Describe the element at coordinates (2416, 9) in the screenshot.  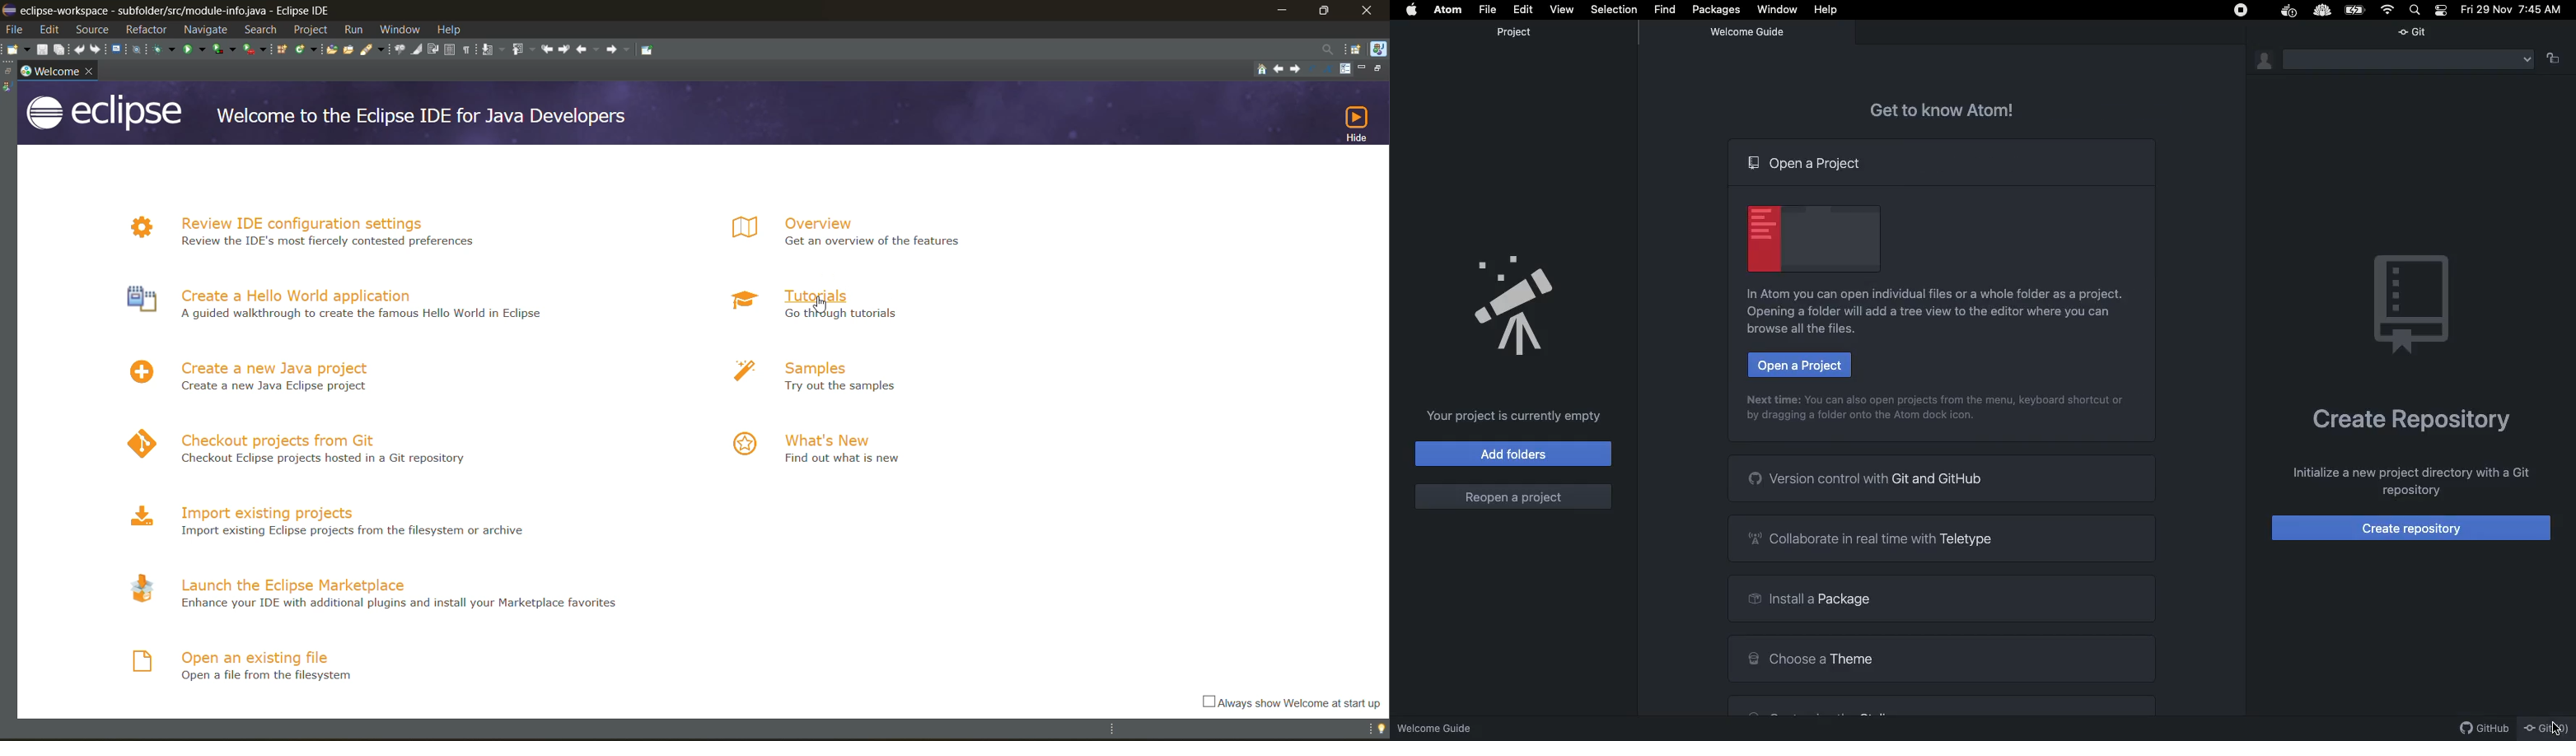
I see `Search` at that location.